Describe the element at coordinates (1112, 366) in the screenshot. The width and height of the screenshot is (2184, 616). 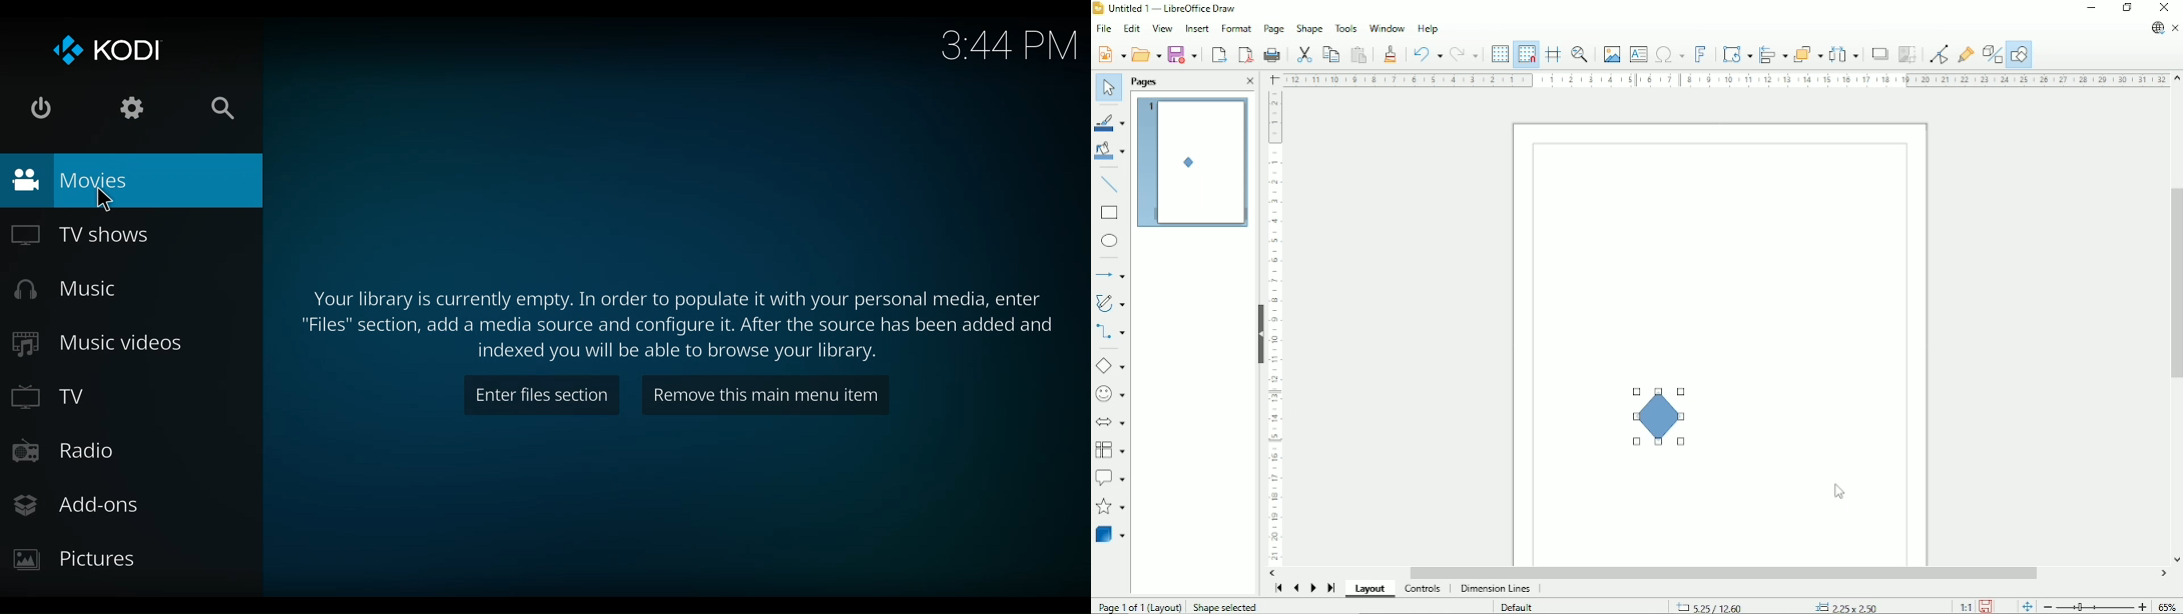
I see `Basic shapes` at that location.